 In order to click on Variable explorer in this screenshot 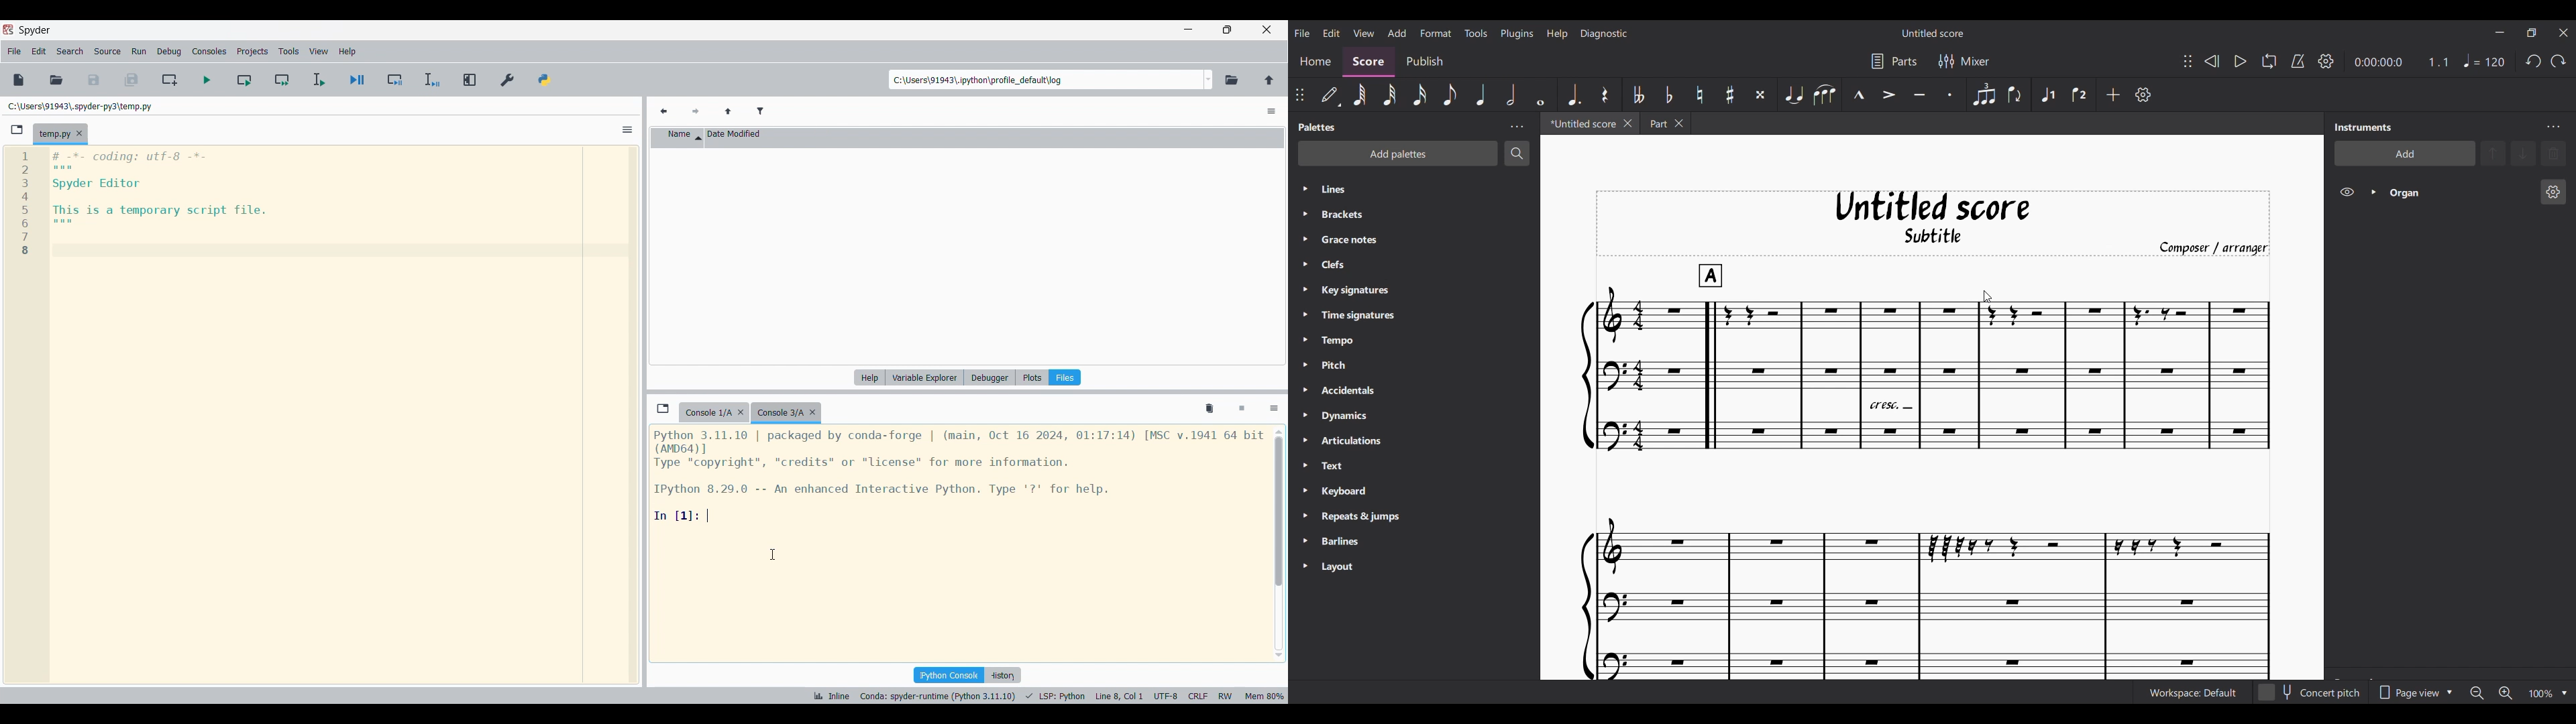, I will do `click(925, 377)`.